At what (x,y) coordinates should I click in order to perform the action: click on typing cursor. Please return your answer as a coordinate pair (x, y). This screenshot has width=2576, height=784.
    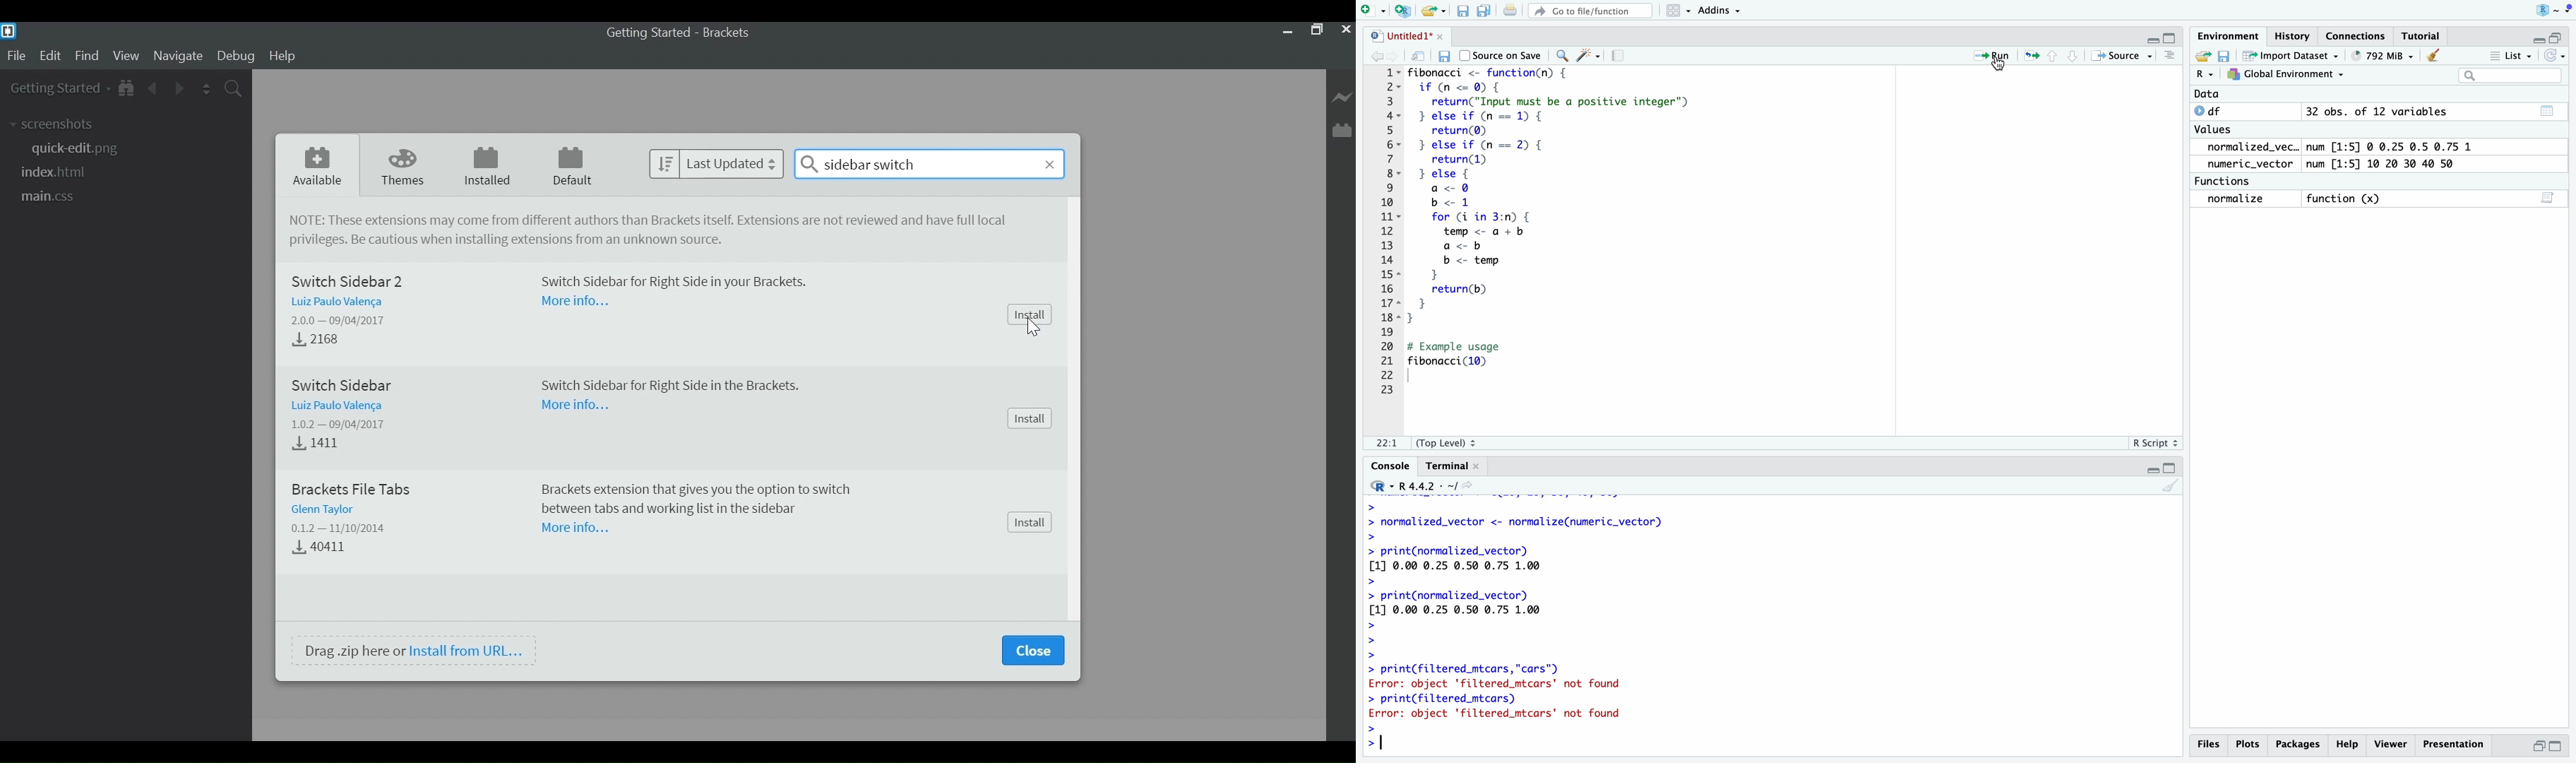
    Looking at the image, I should click on (1394, 746).